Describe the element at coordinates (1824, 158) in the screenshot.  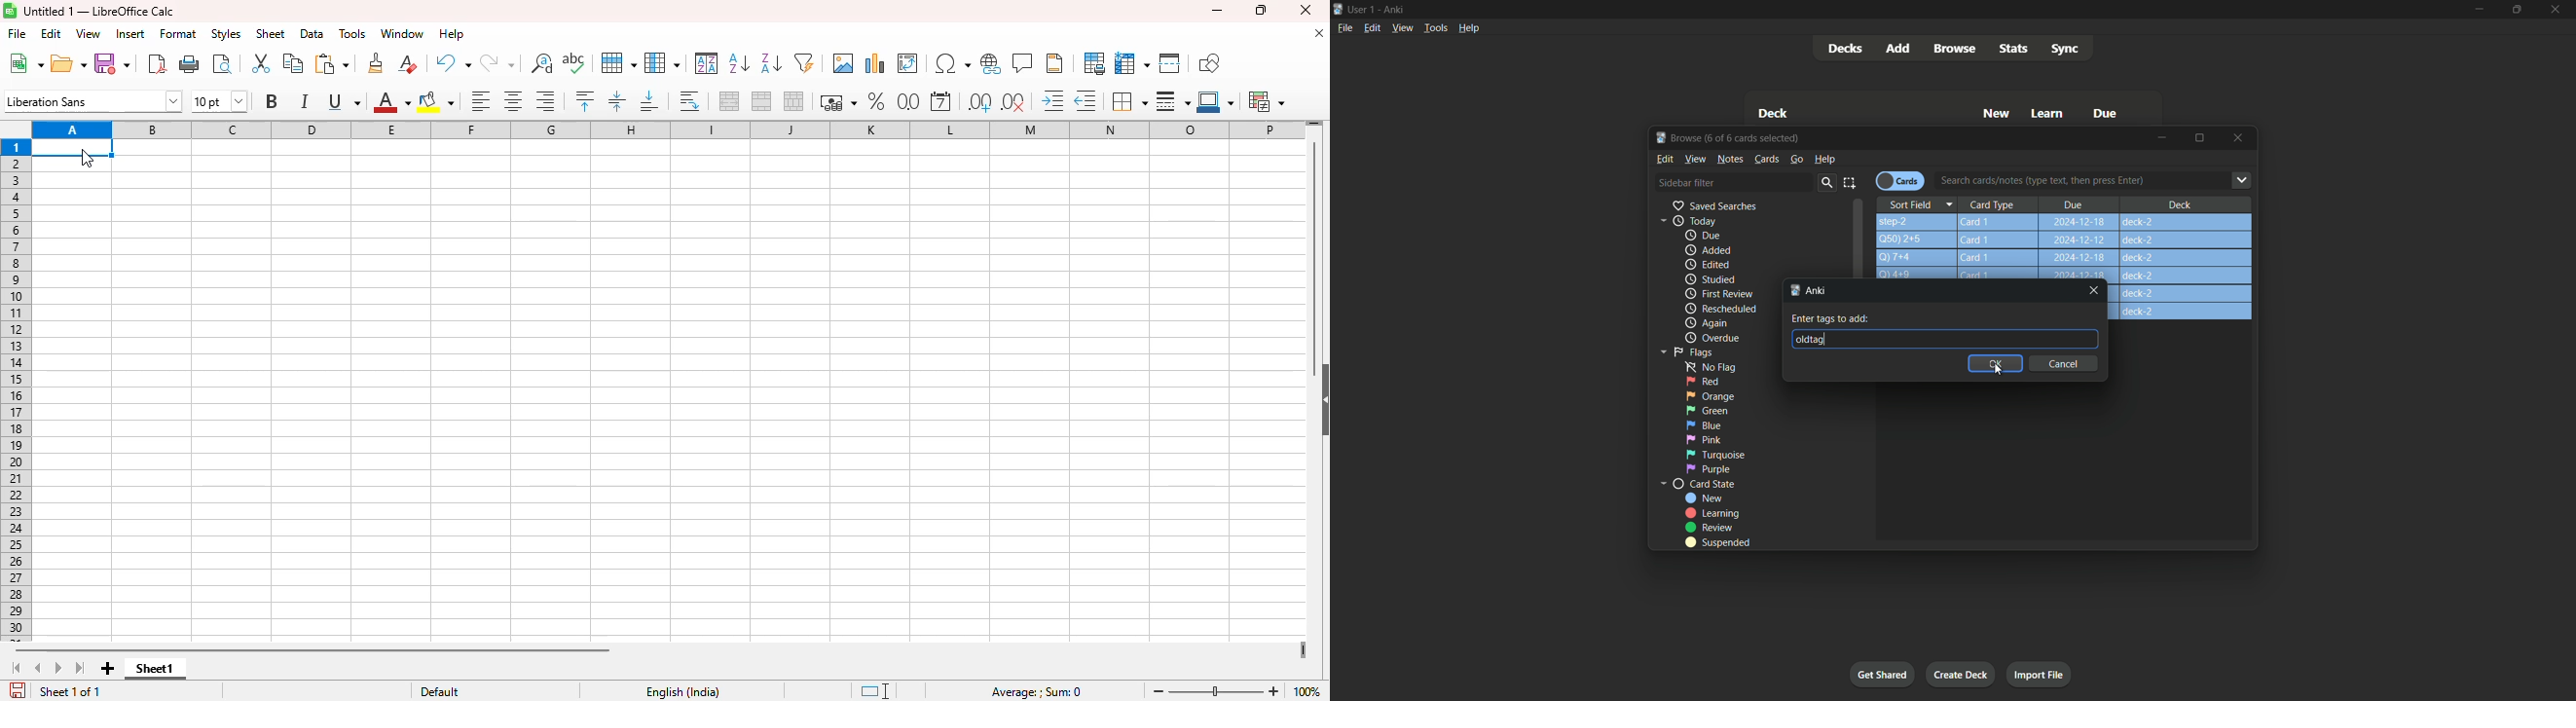
I see `help` at that location.